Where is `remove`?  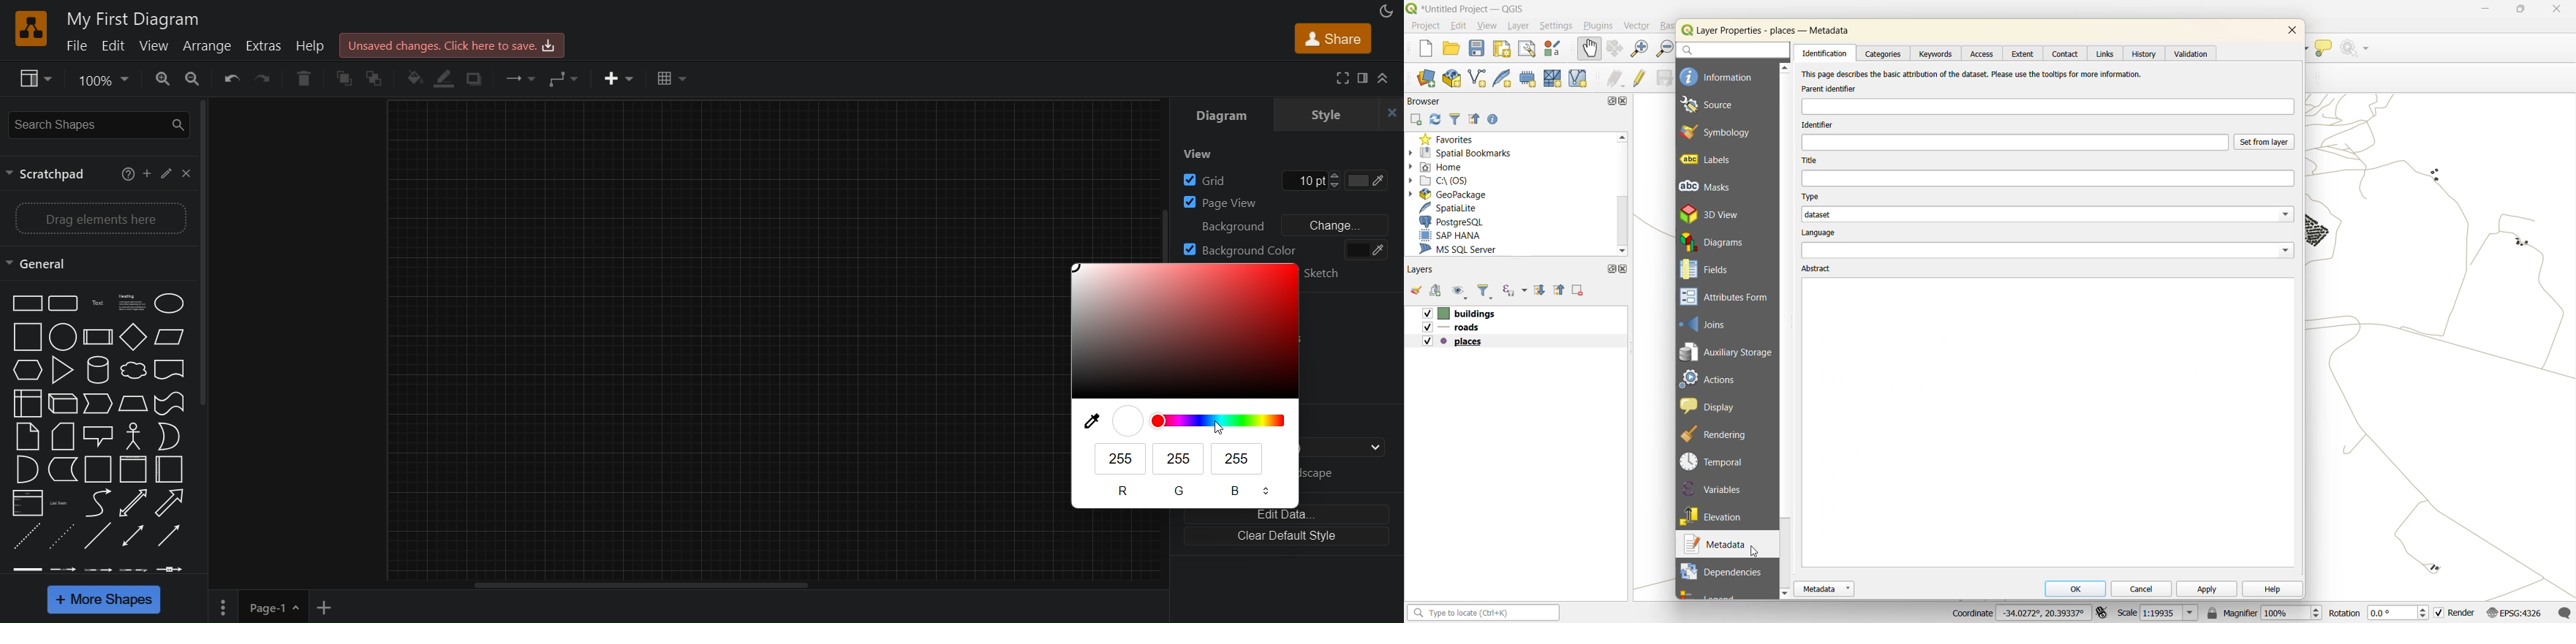 remove is located at coordinates (1580, 291).